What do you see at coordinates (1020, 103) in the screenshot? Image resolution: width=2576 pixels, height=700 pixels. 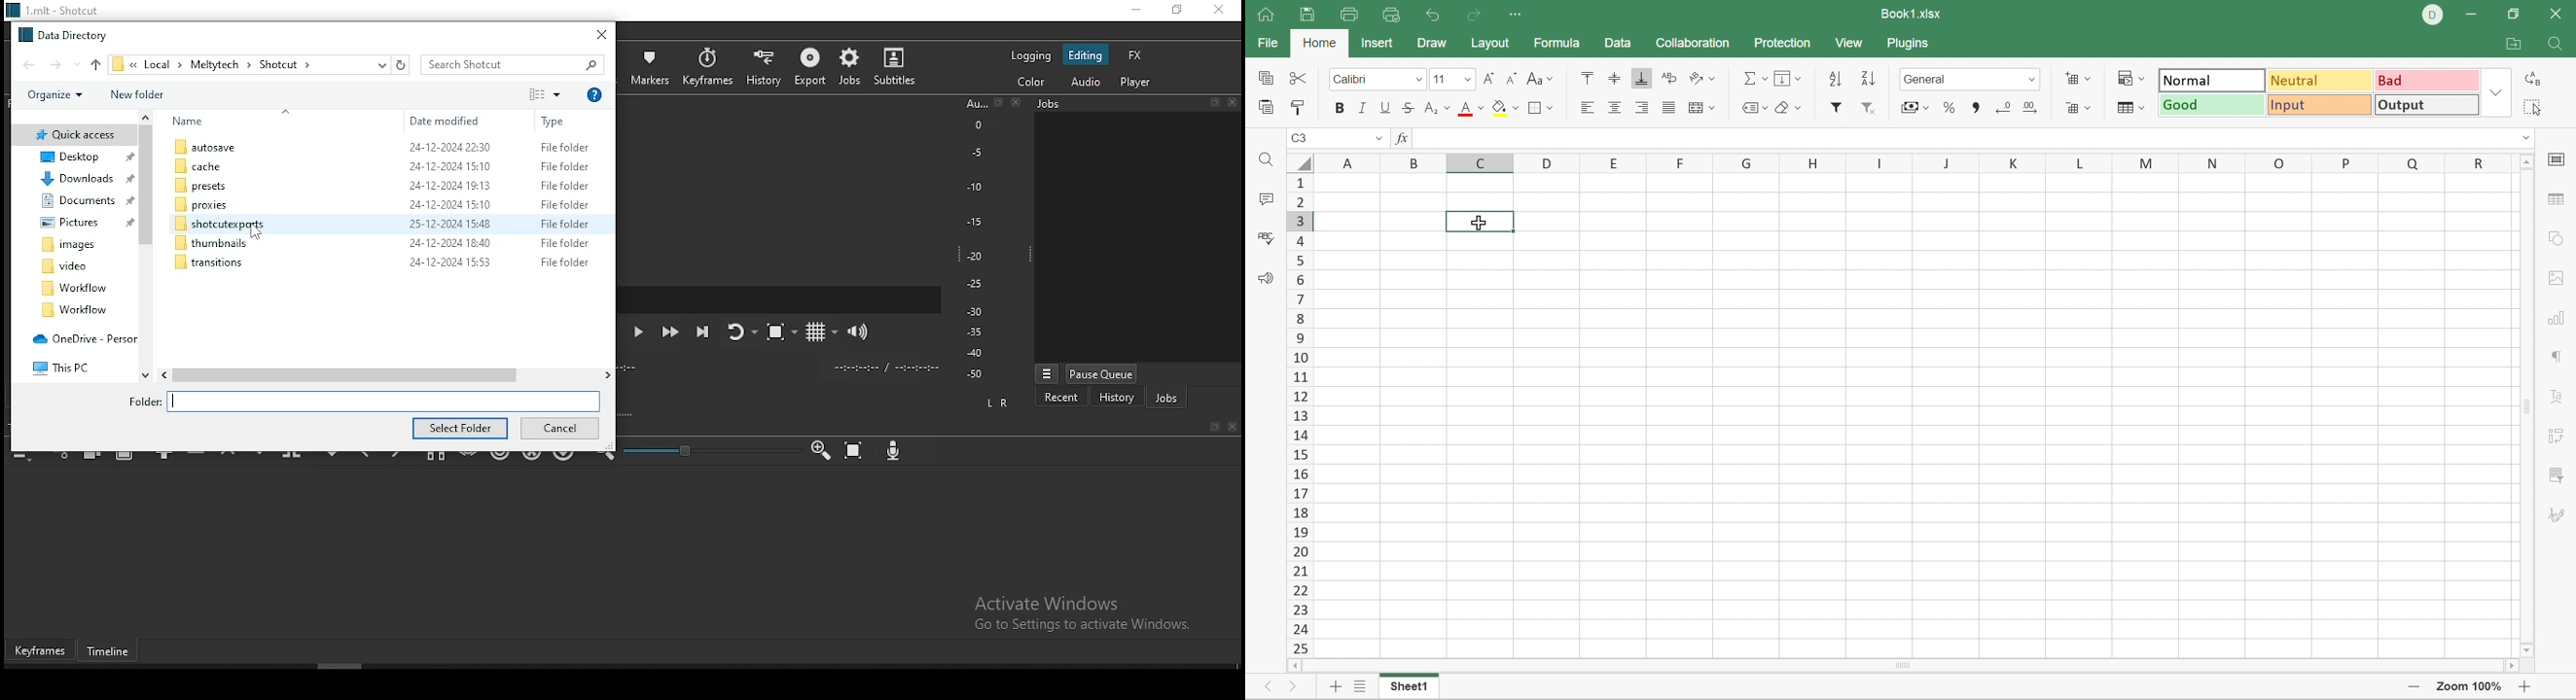 I see `close` at bounding box center [1020, 103].